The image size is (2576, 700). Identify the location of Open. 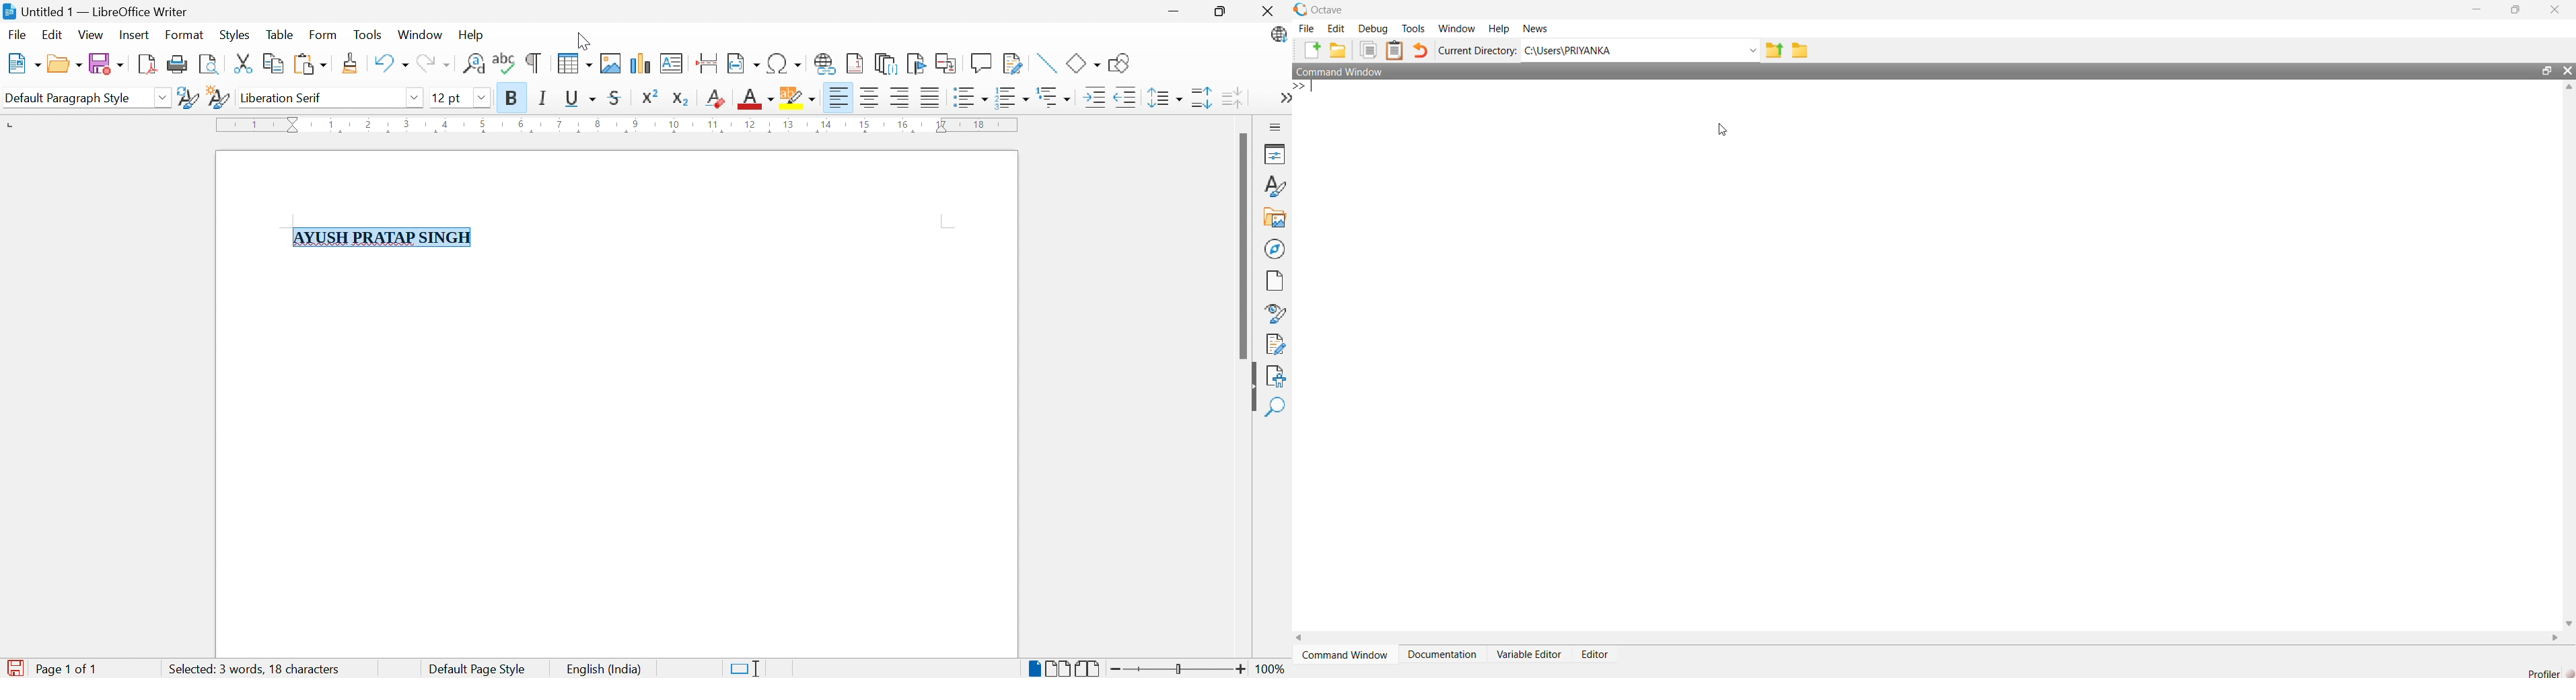
(66, 64).